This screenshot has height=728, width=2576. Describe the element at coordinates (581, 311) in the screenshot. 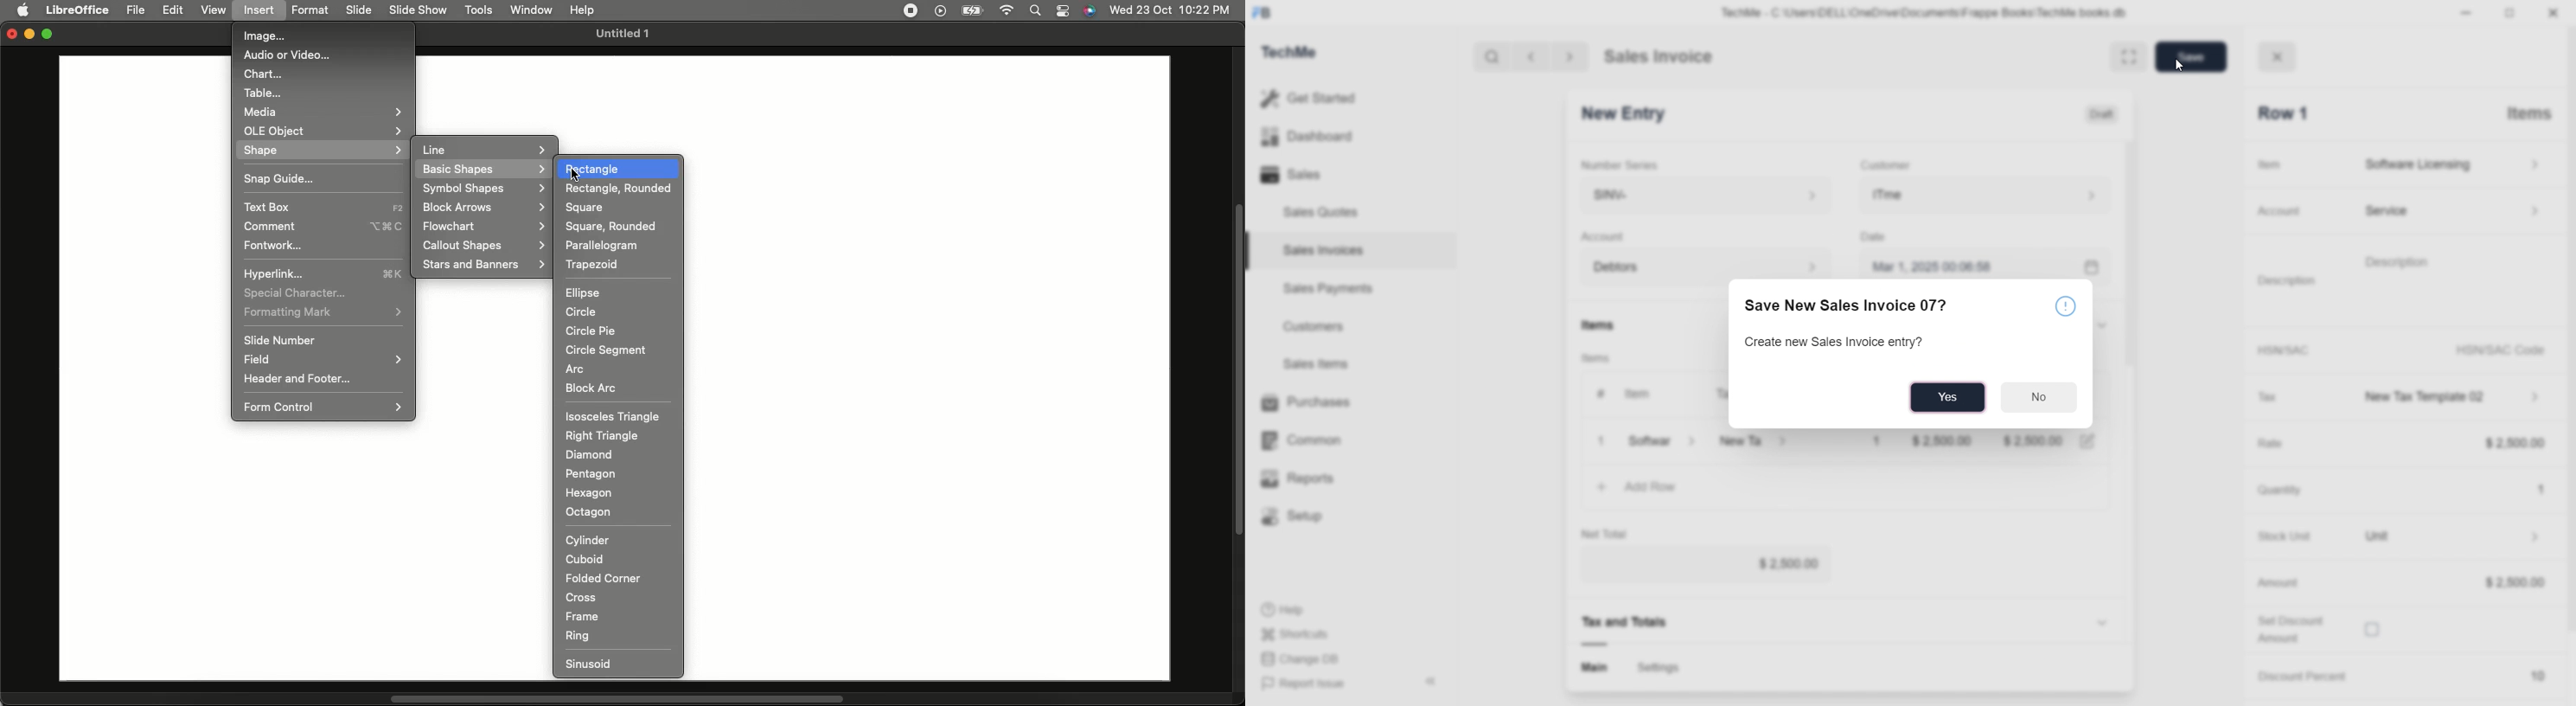

I see `Circle` at that location.